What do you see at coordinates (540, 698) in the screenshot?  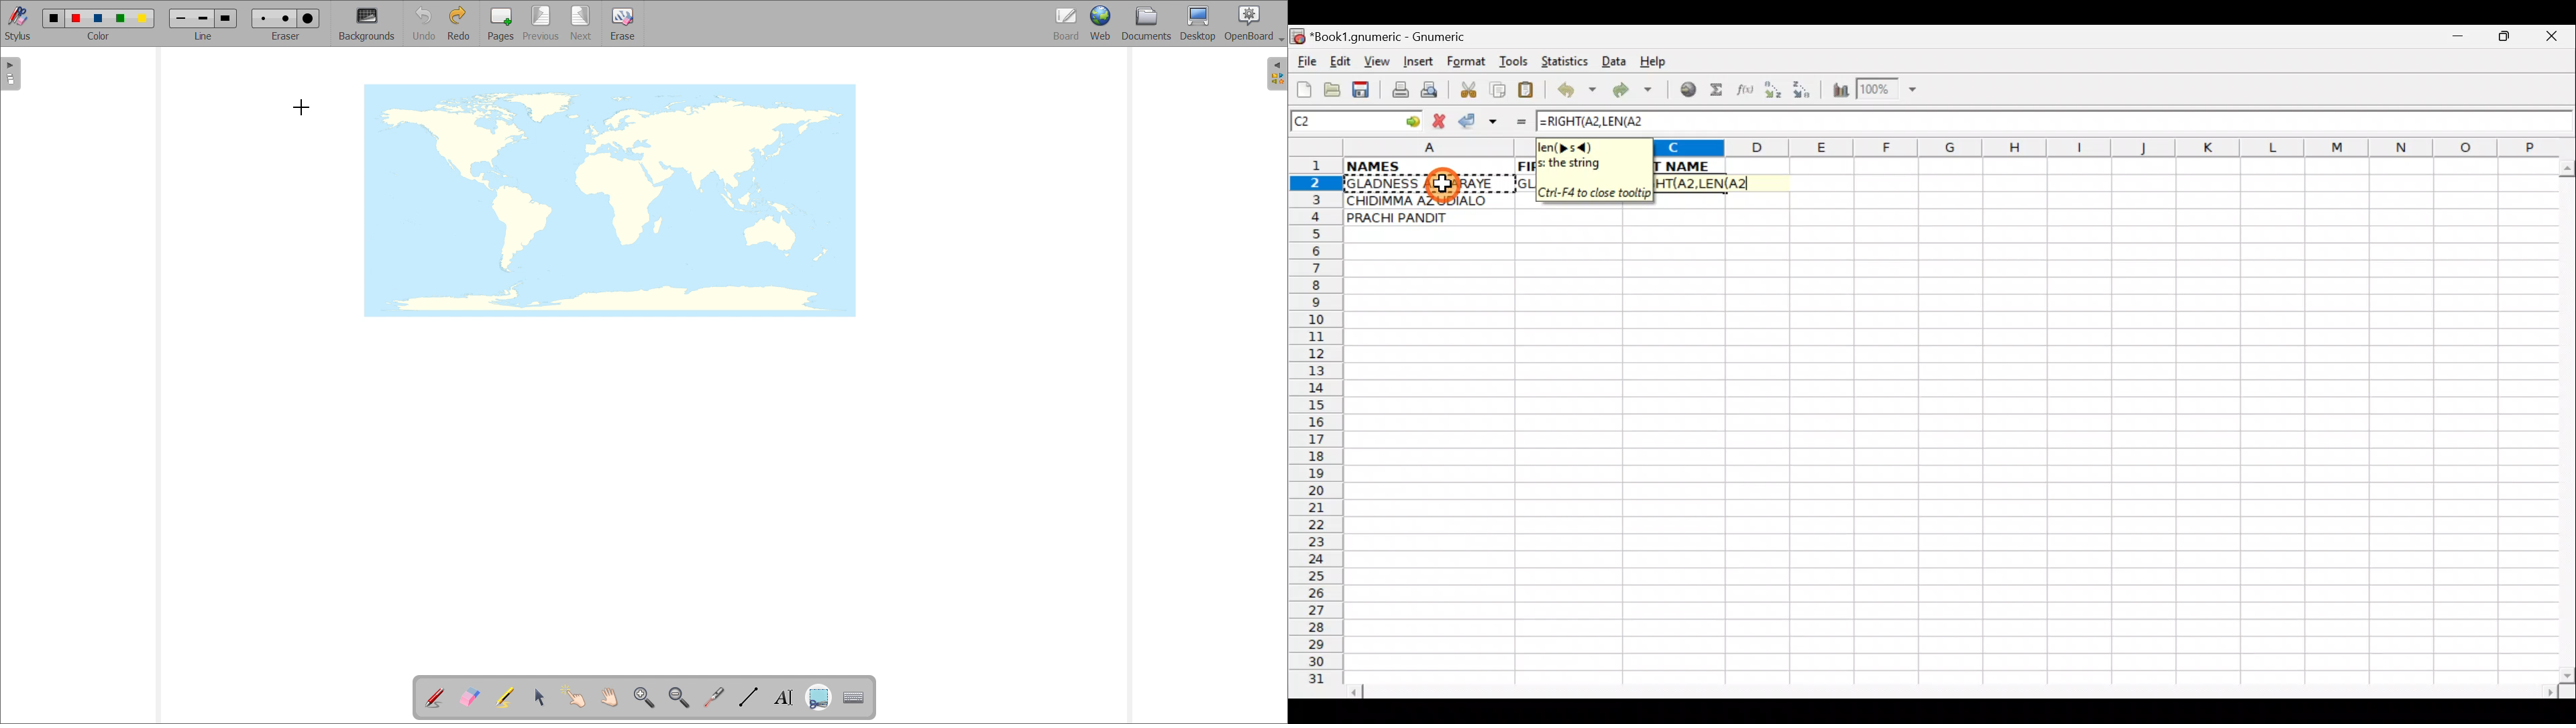 I see `select and modify objects` at bounding box center [540, 698].